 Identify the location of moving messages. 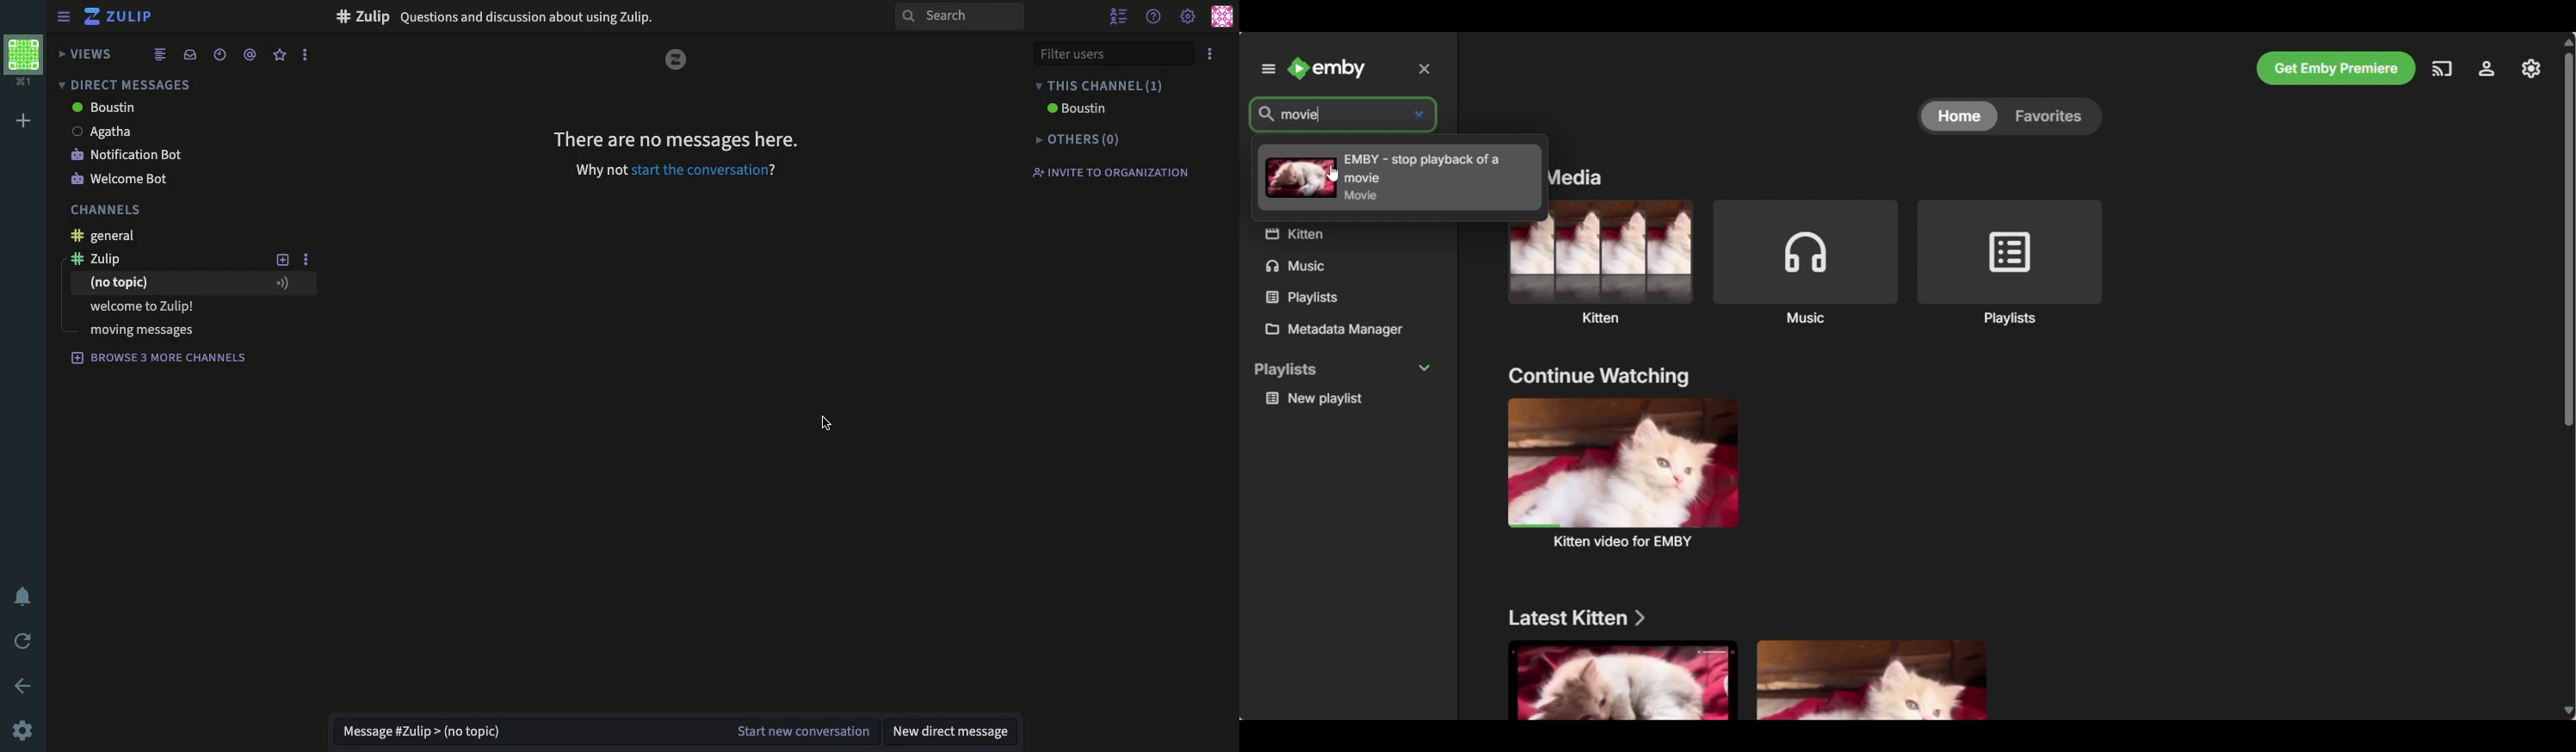
(142, 330).